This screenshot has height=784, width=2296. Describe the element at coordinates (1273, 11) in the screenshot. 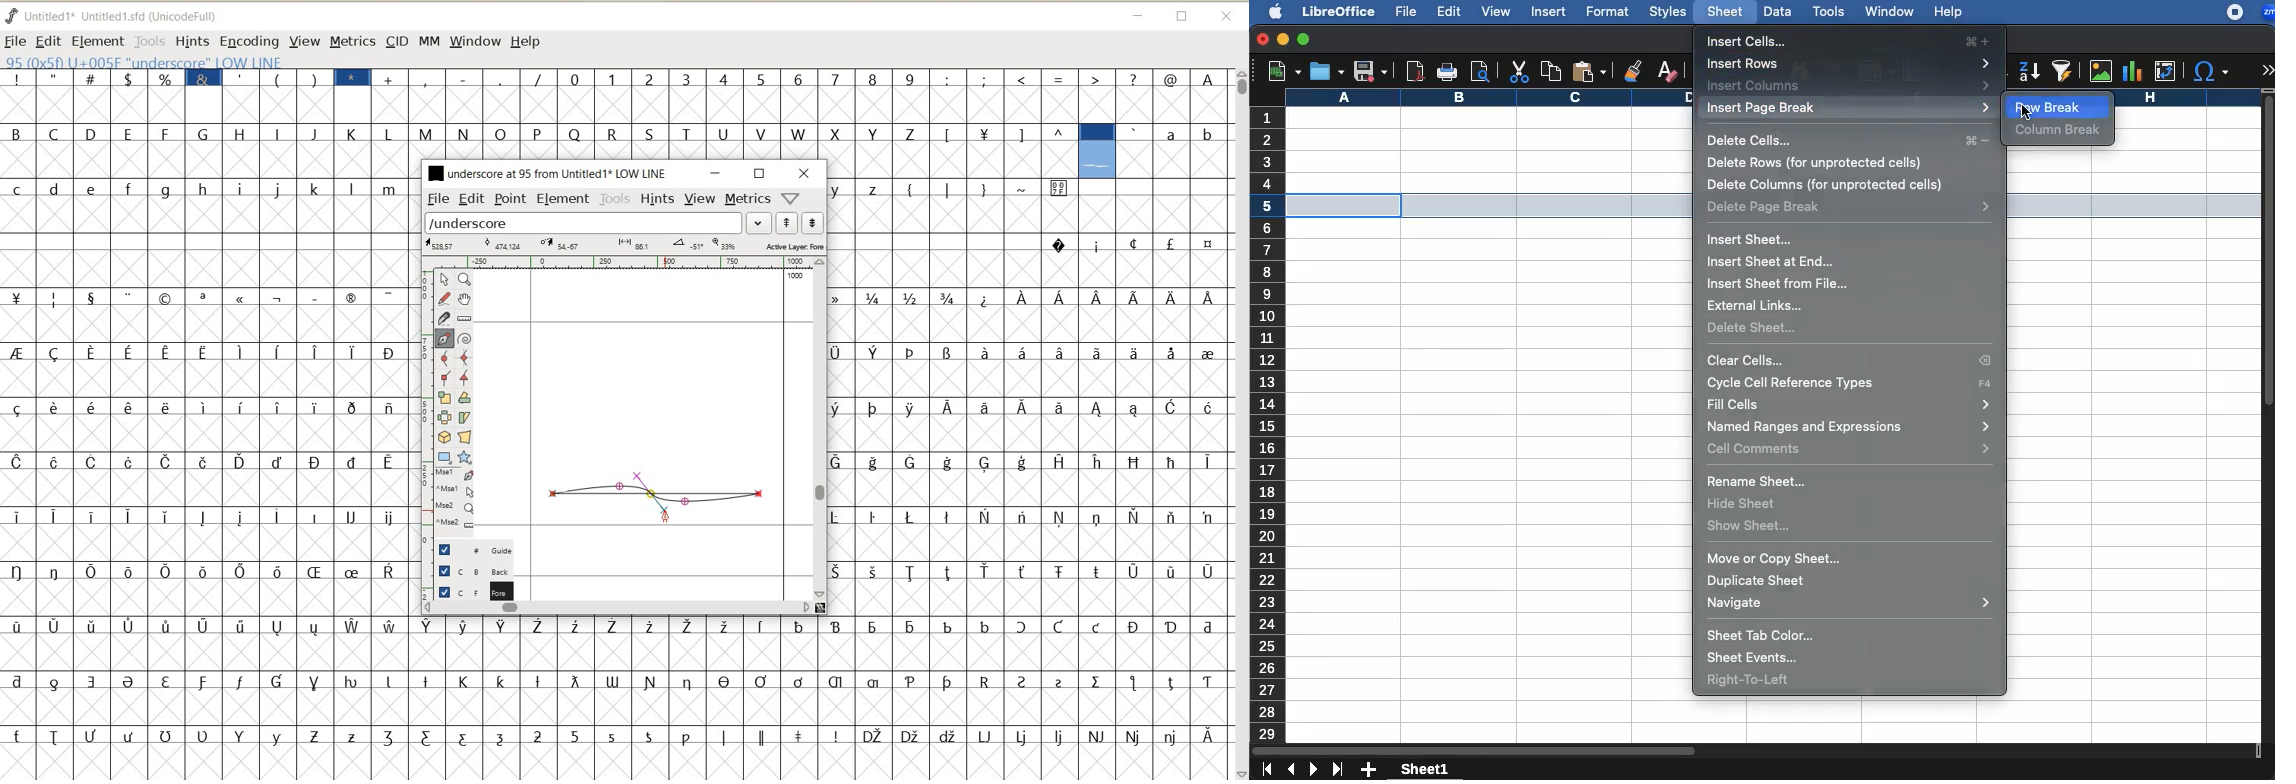

I see `apple` at that location.